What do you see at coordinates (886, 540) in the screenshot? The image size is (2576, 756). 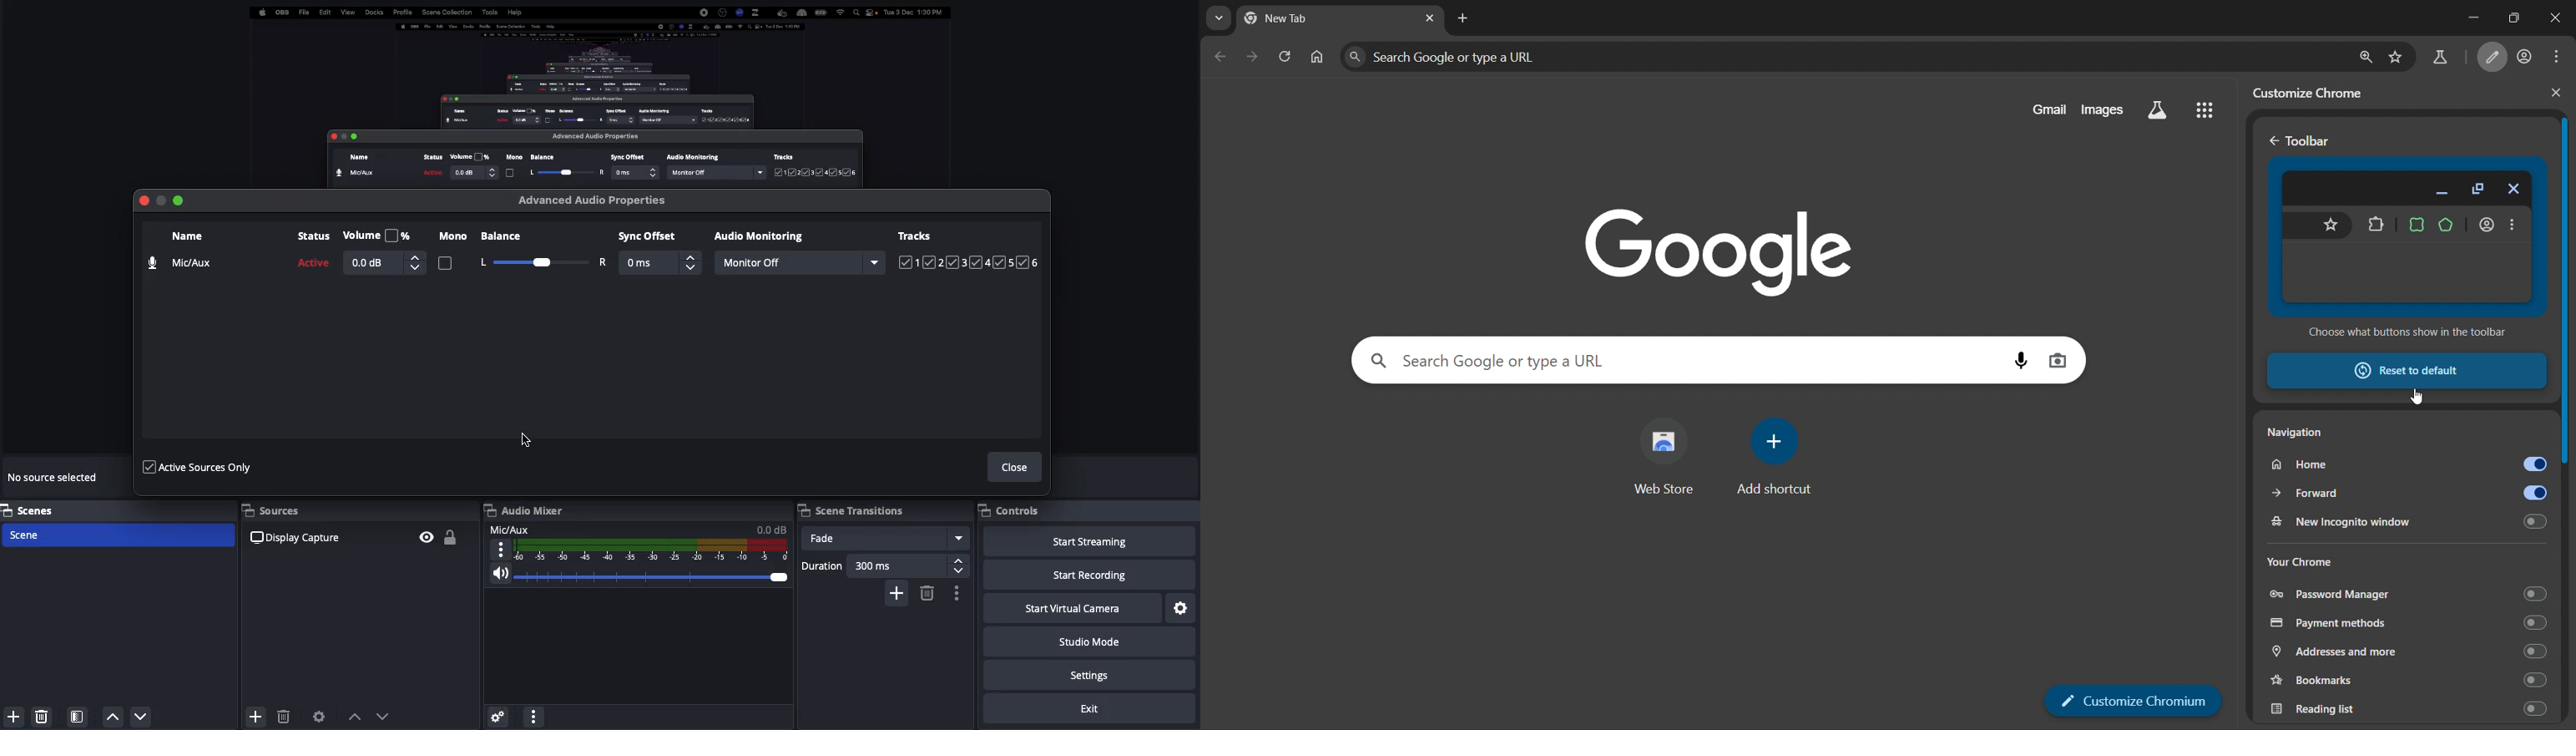 I see `Fade` at bounding box center [886, 540].